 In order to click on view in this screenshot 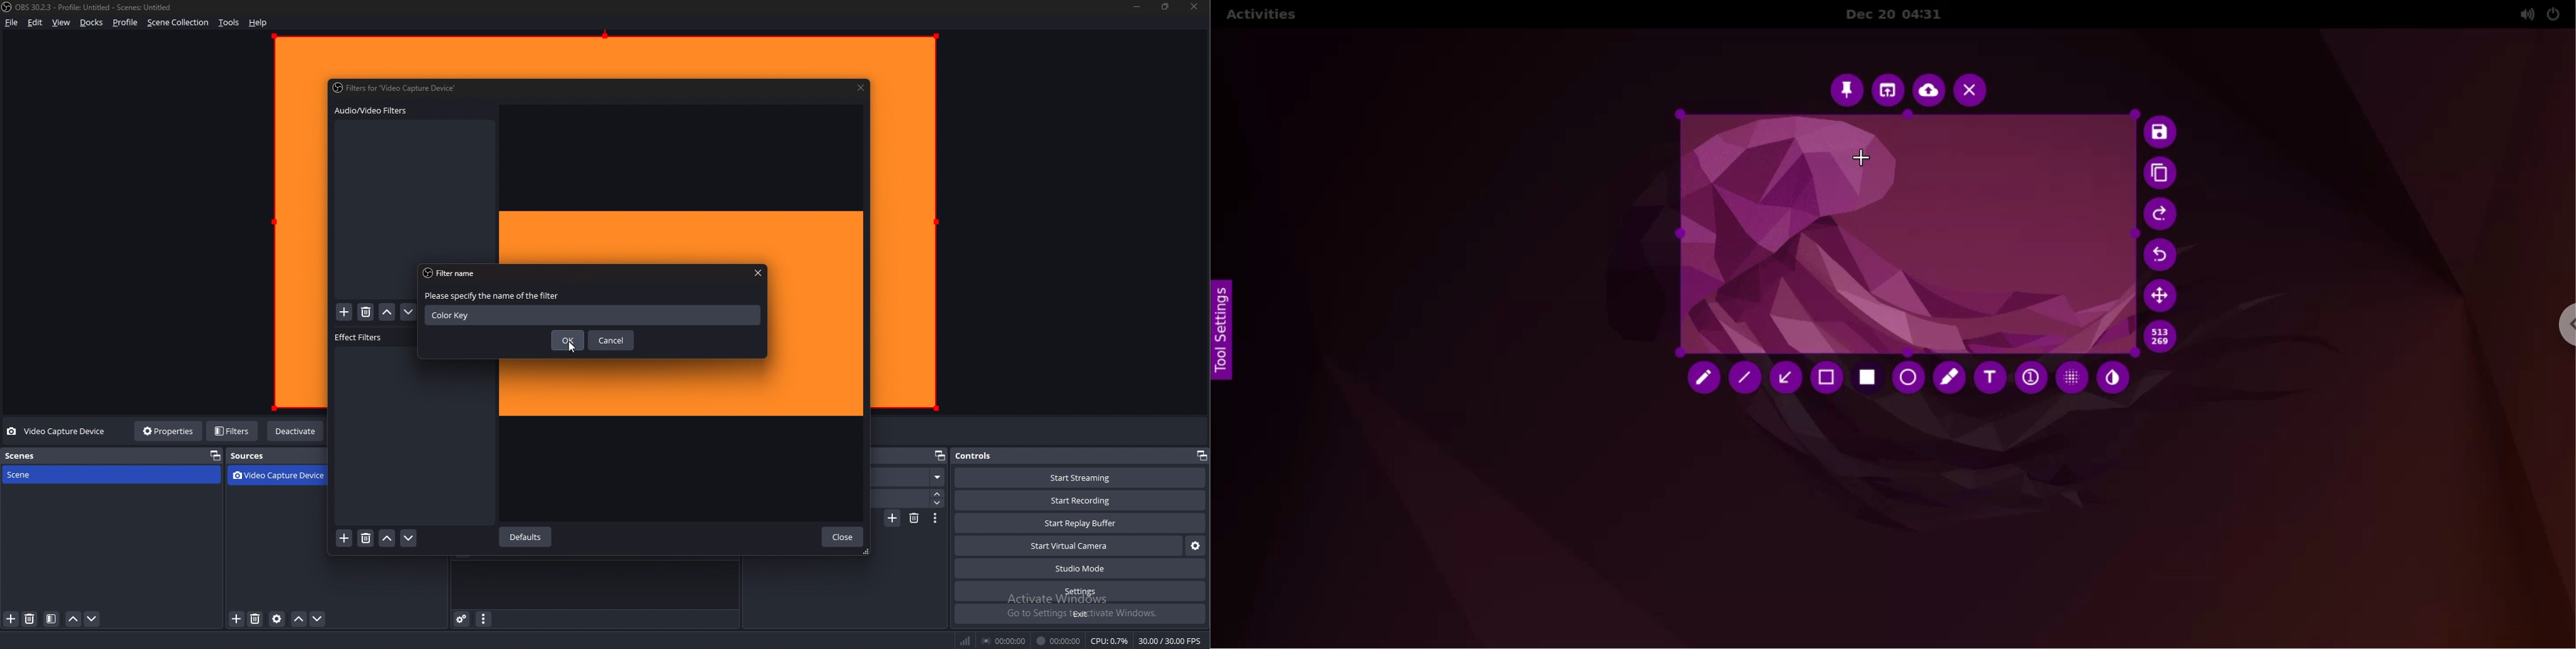, I will do `click(62, 23)`.